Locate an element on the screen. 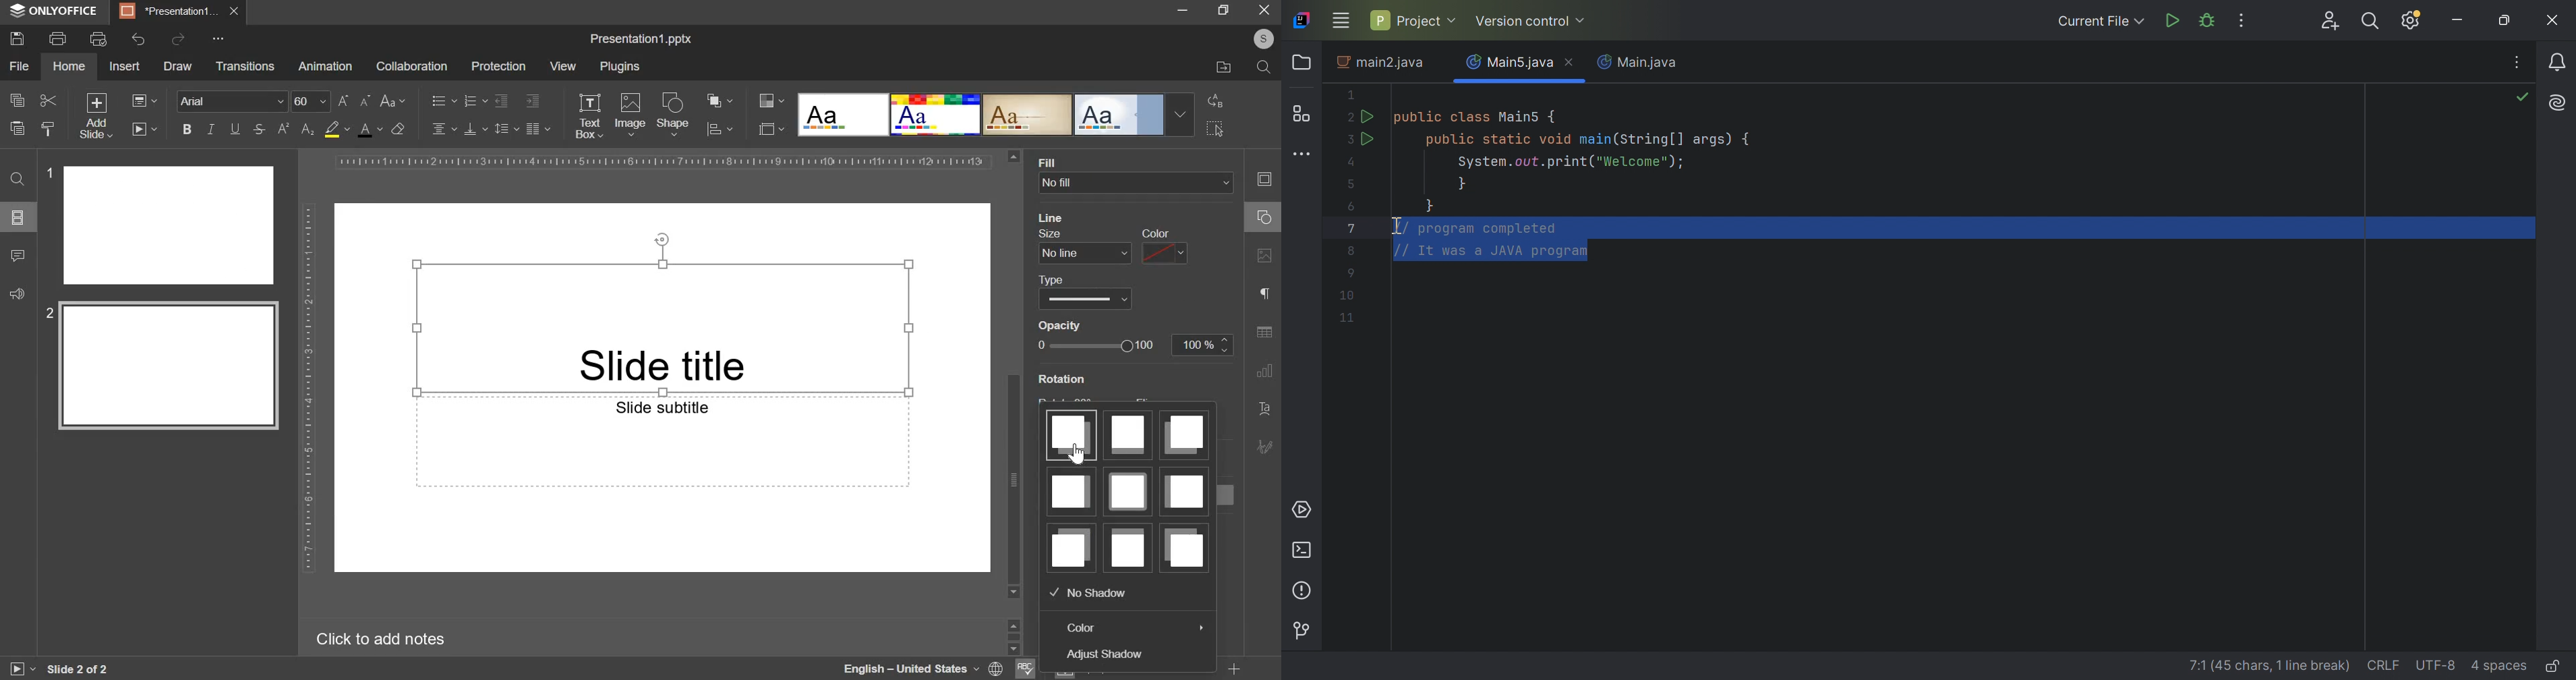 Image resolution: width=2576 pixels, height=700 pixels. shape is located at coordinates (674, 113).